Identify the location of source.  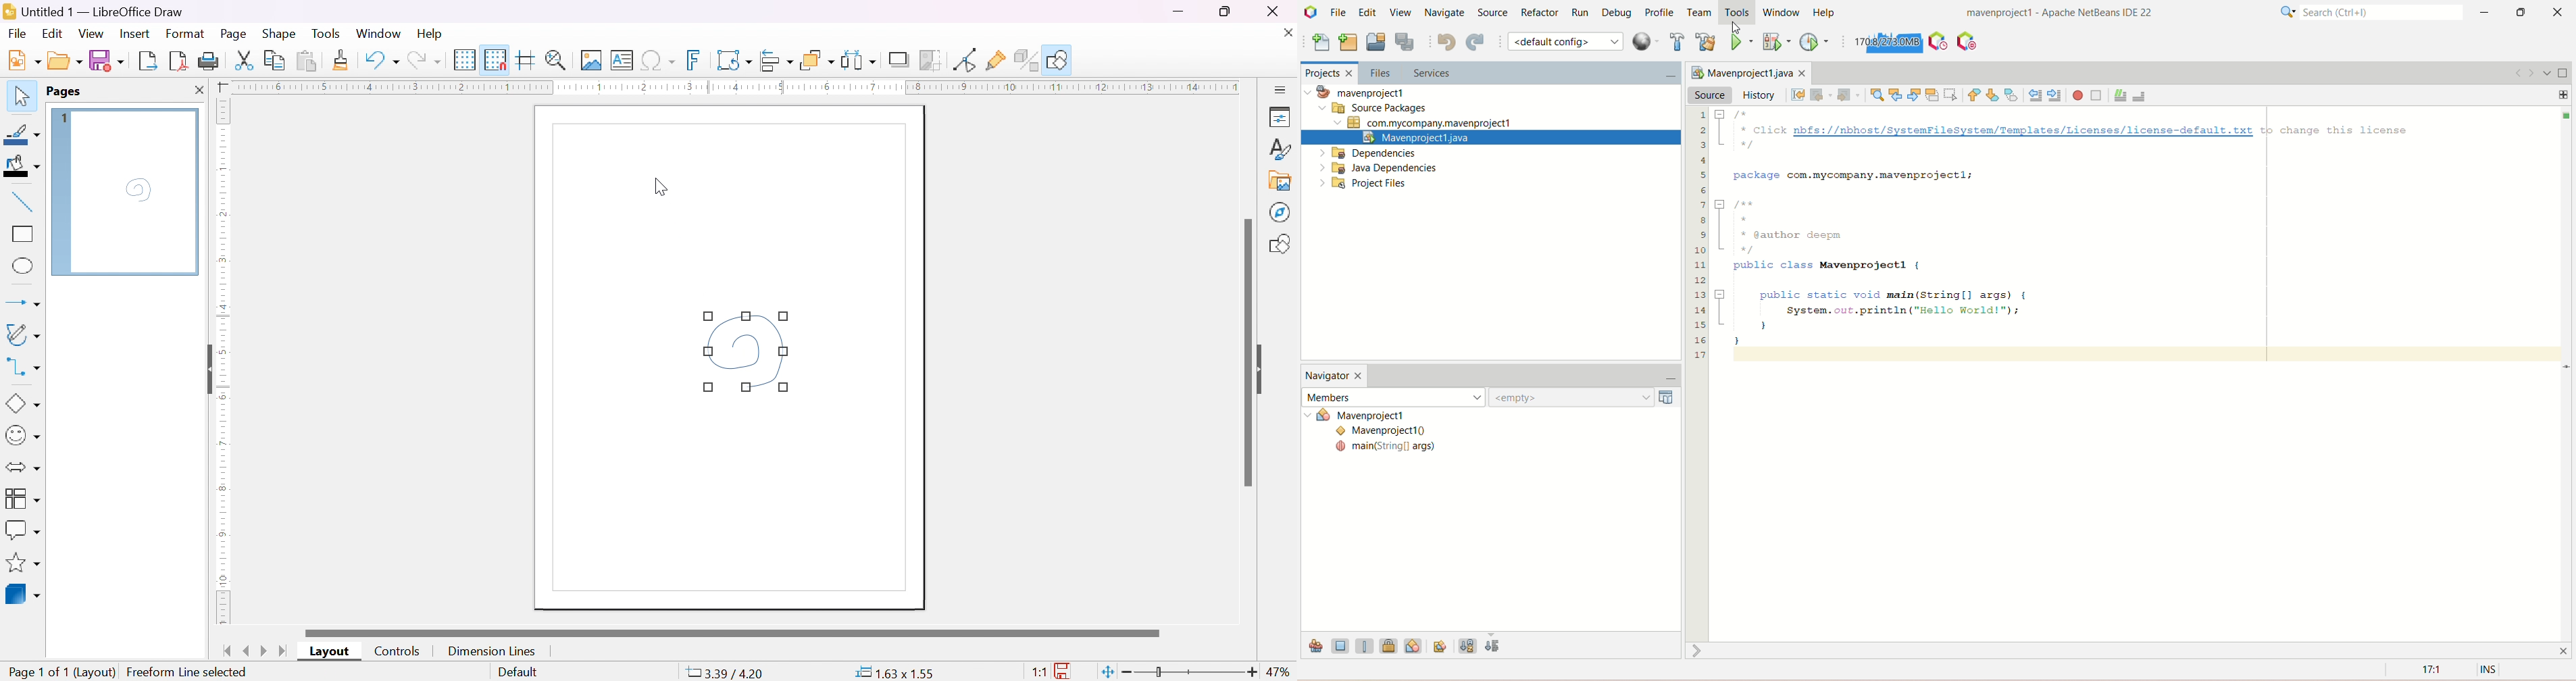
(1491, 11).